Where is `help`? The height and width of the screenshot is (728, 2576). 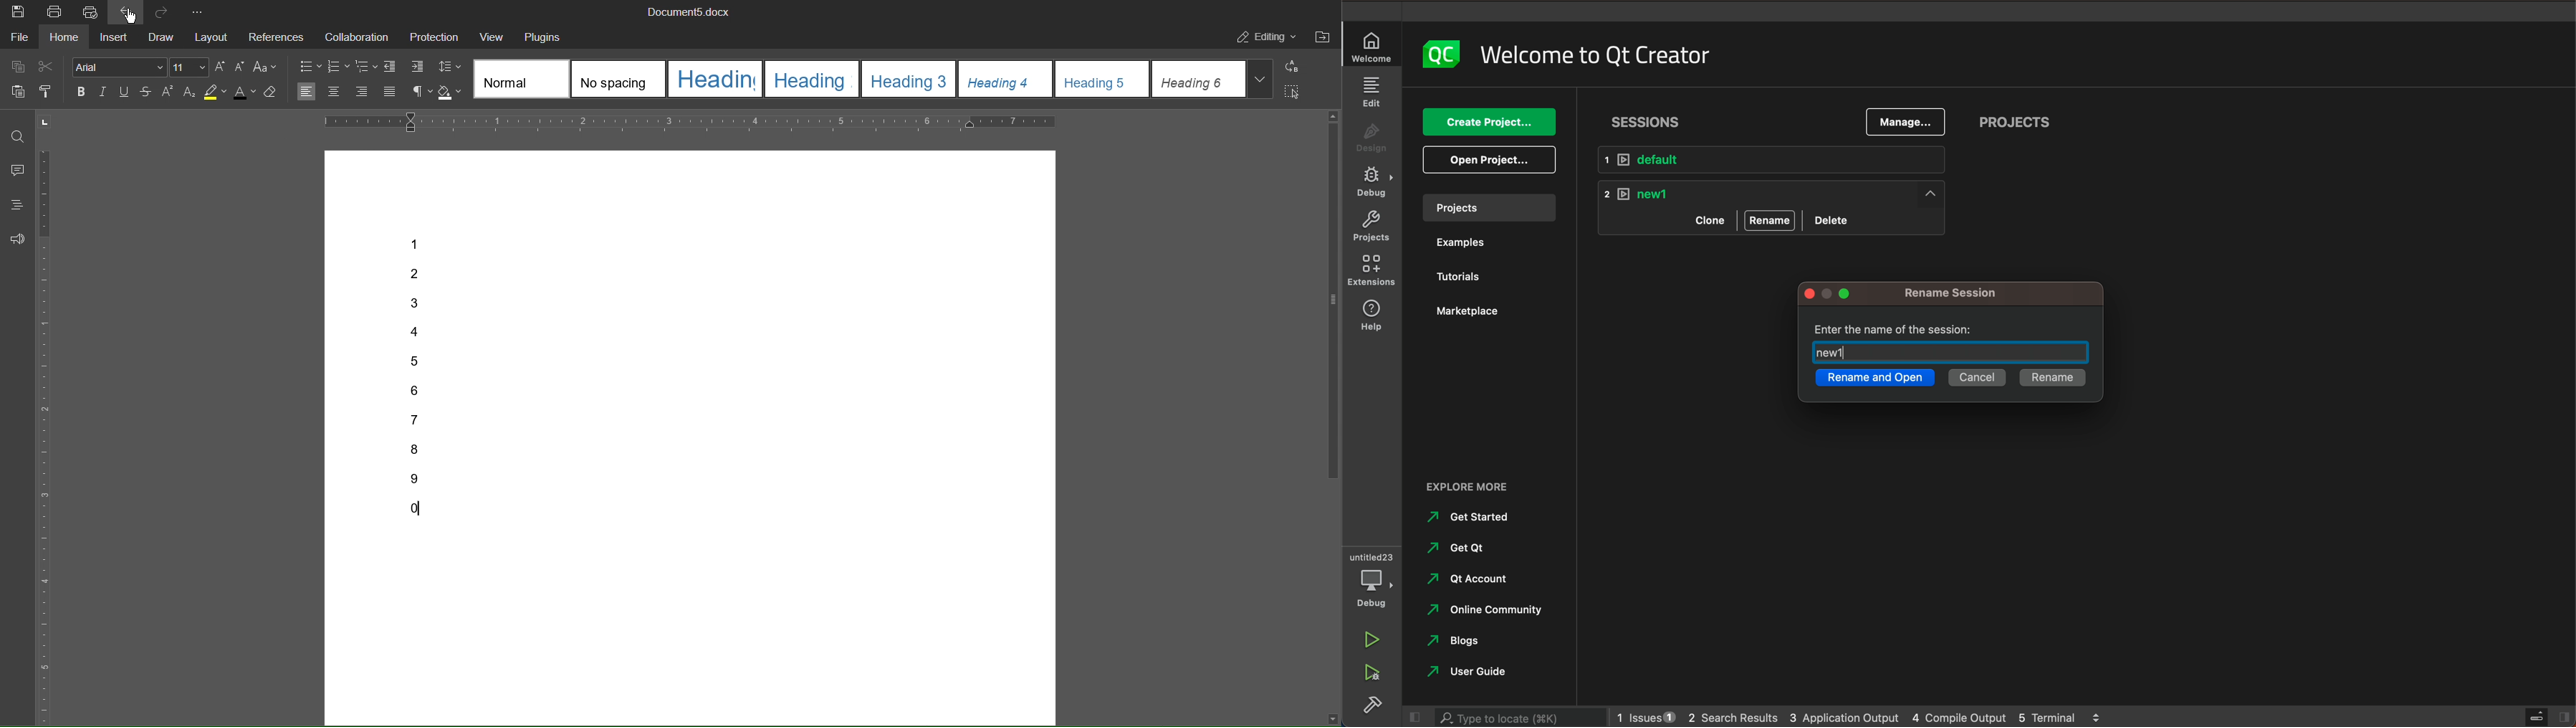
help is located at coordinates (1368, 315).